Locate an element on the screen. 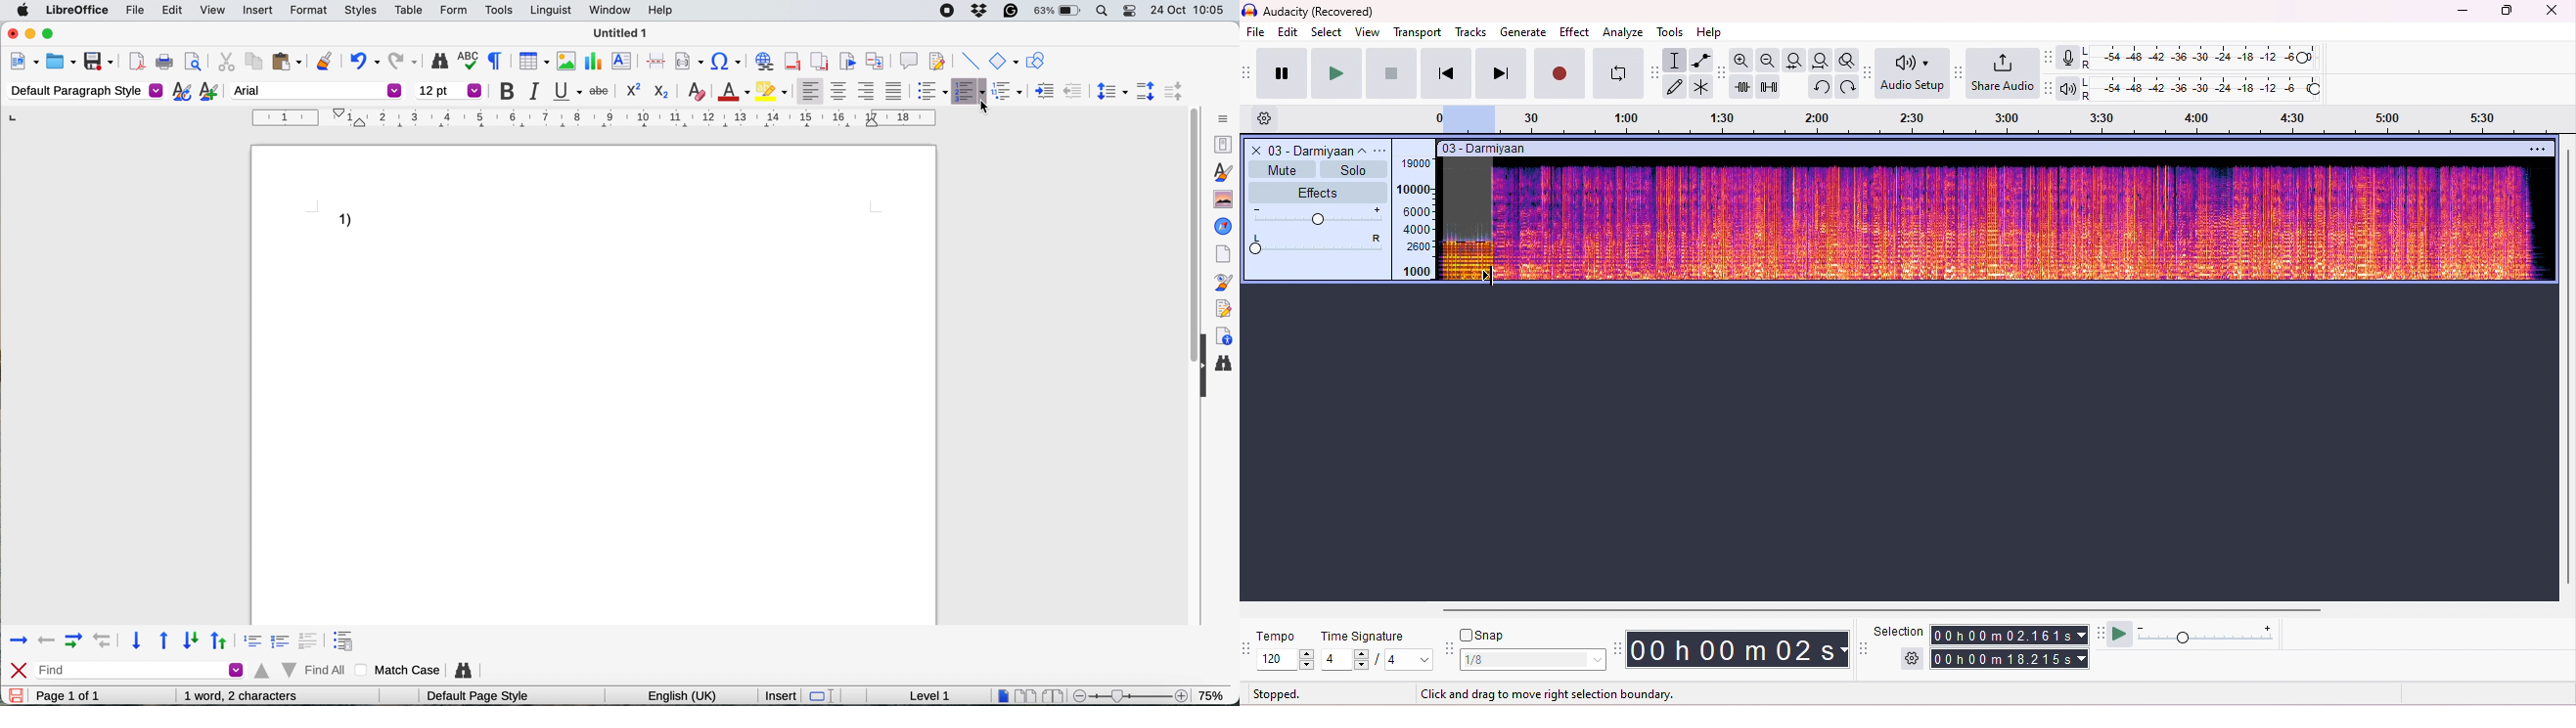  clone formatting is located at coordinates (324, 59).